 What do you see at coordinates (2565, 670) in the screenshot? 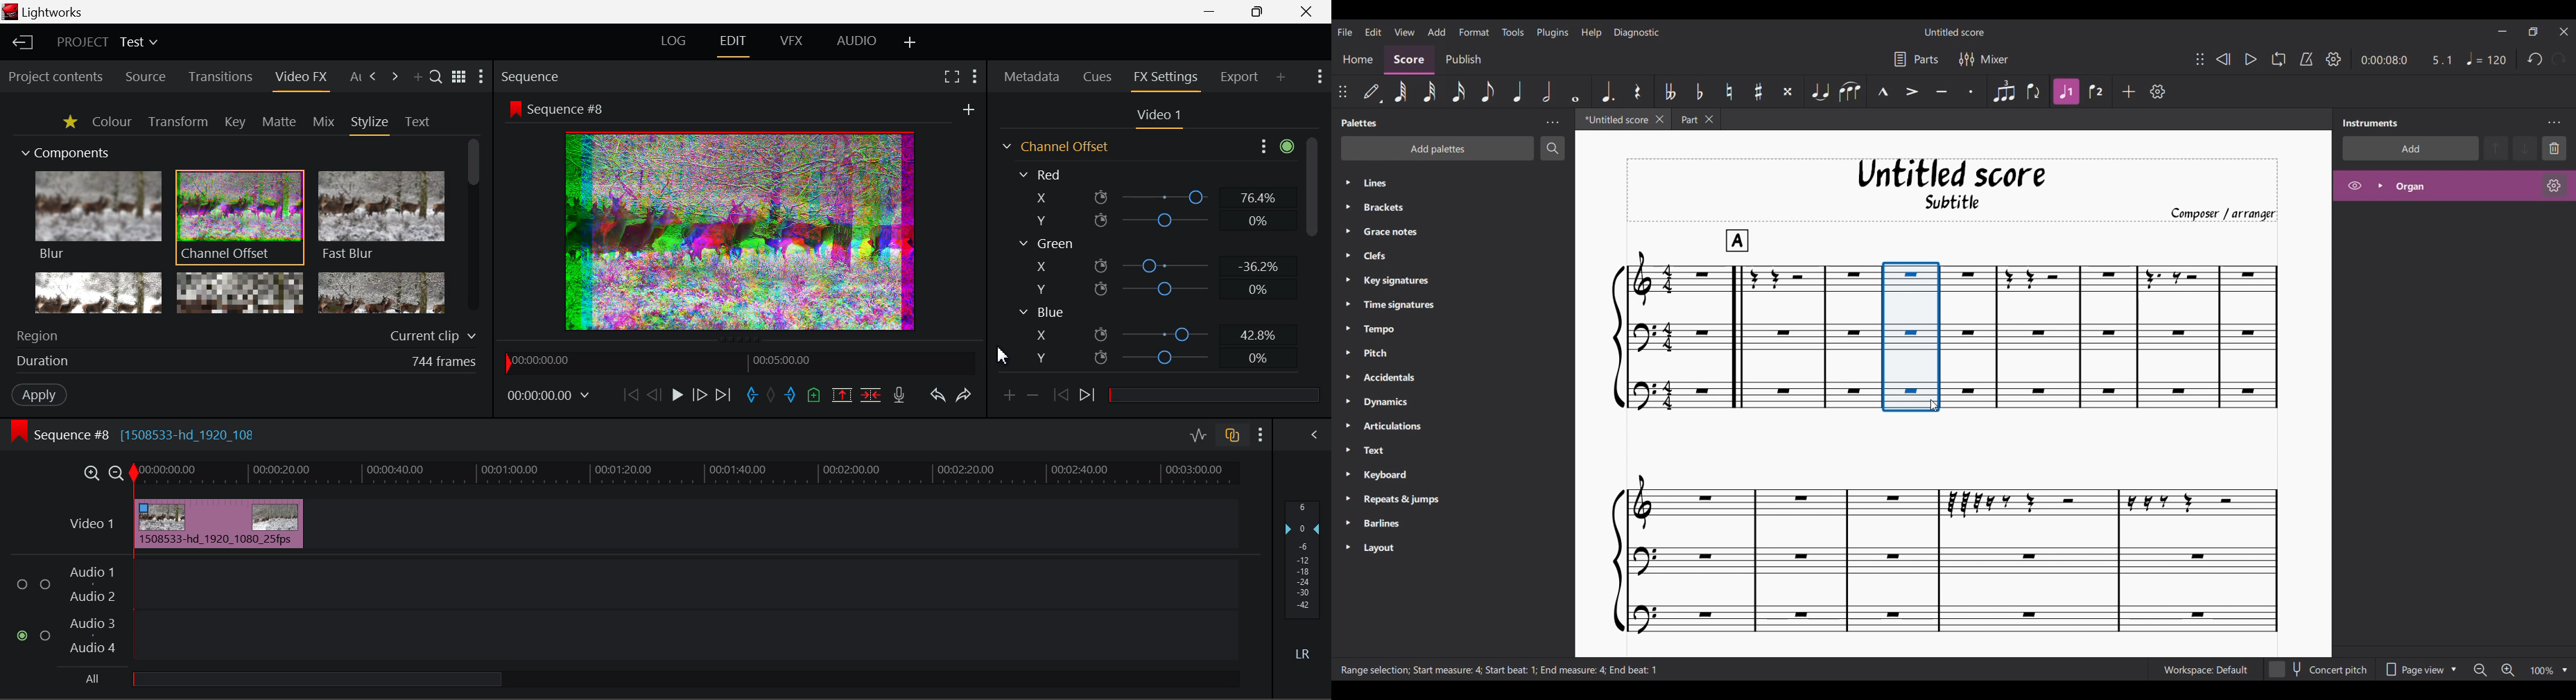
I see `Zoom options` at bounding box center [2565, 670].